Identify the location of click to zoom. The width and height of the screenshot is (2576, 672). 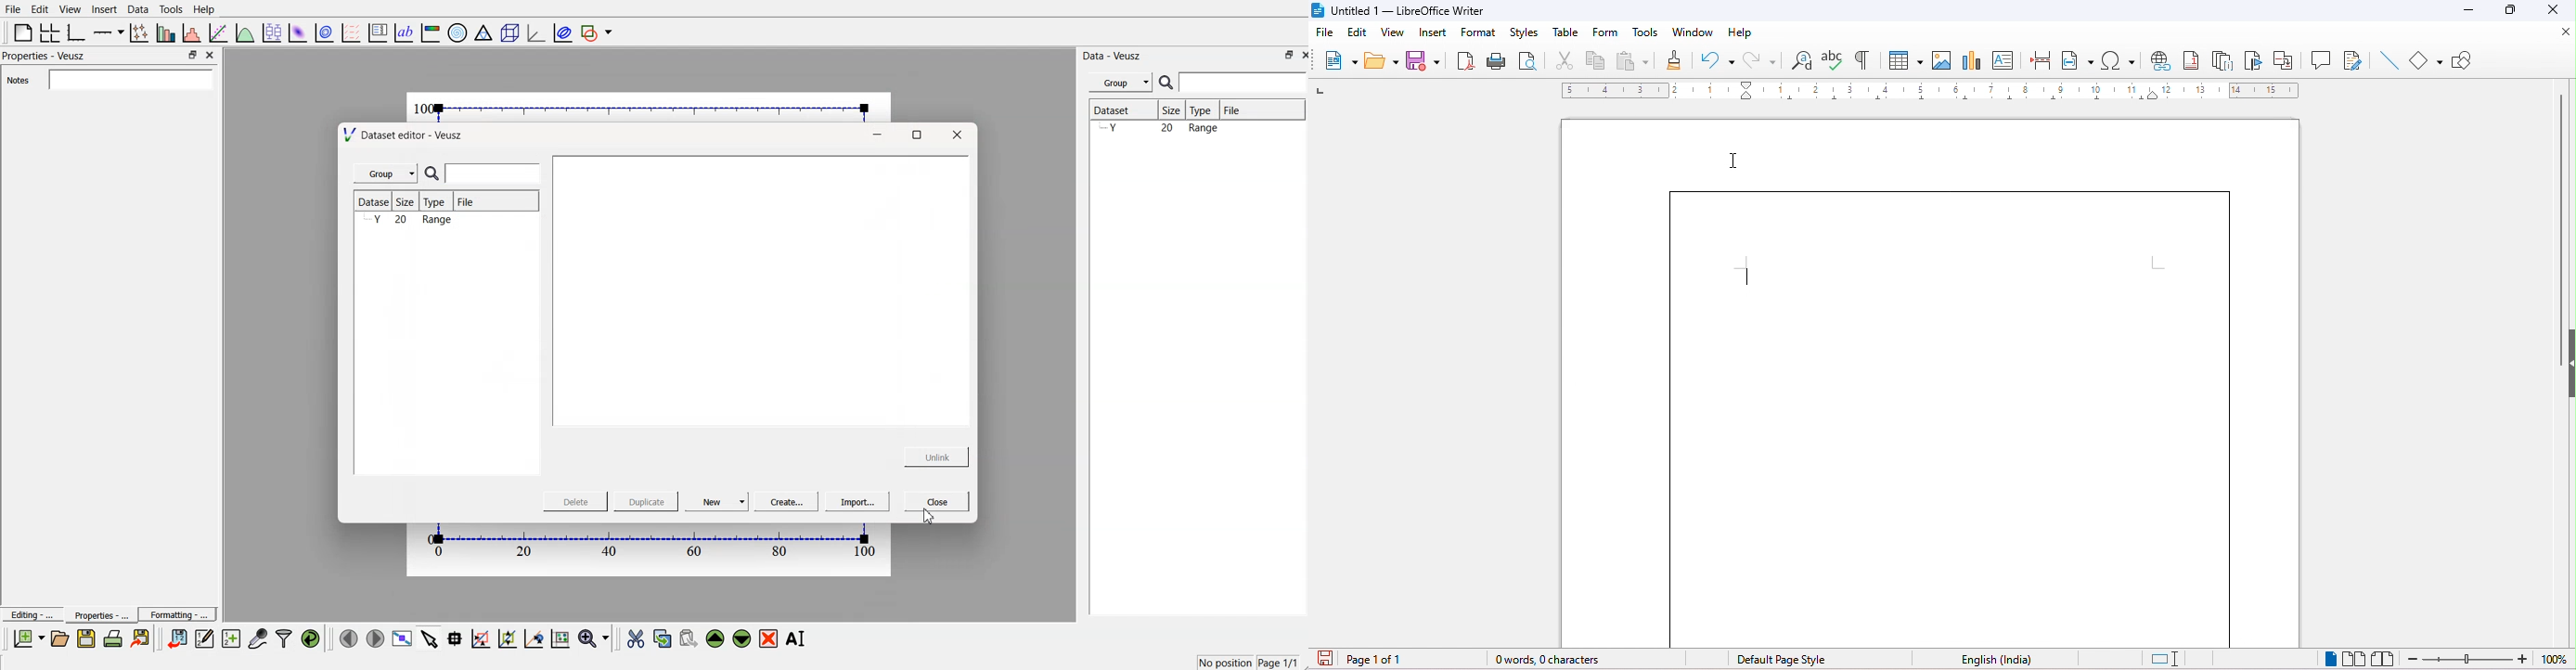
(509, 637).